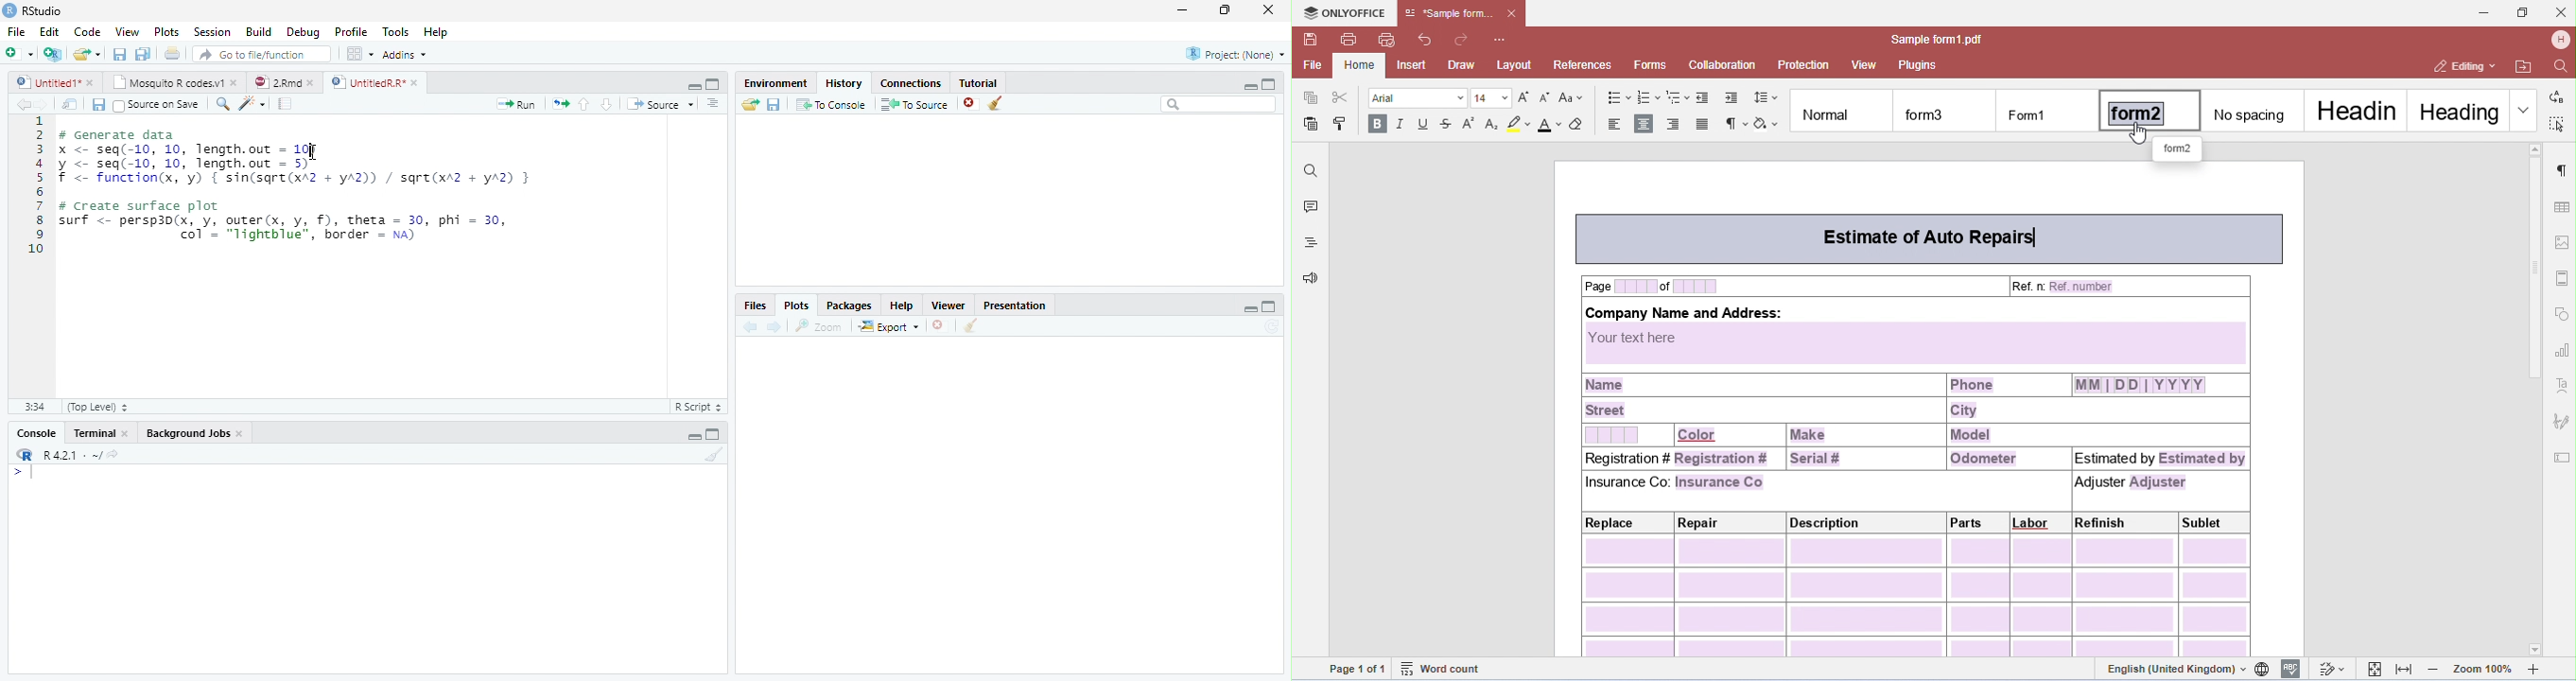 This screenshot has height=700, width=2576. I want to click on Go back to previous source location, so click(23, 104).